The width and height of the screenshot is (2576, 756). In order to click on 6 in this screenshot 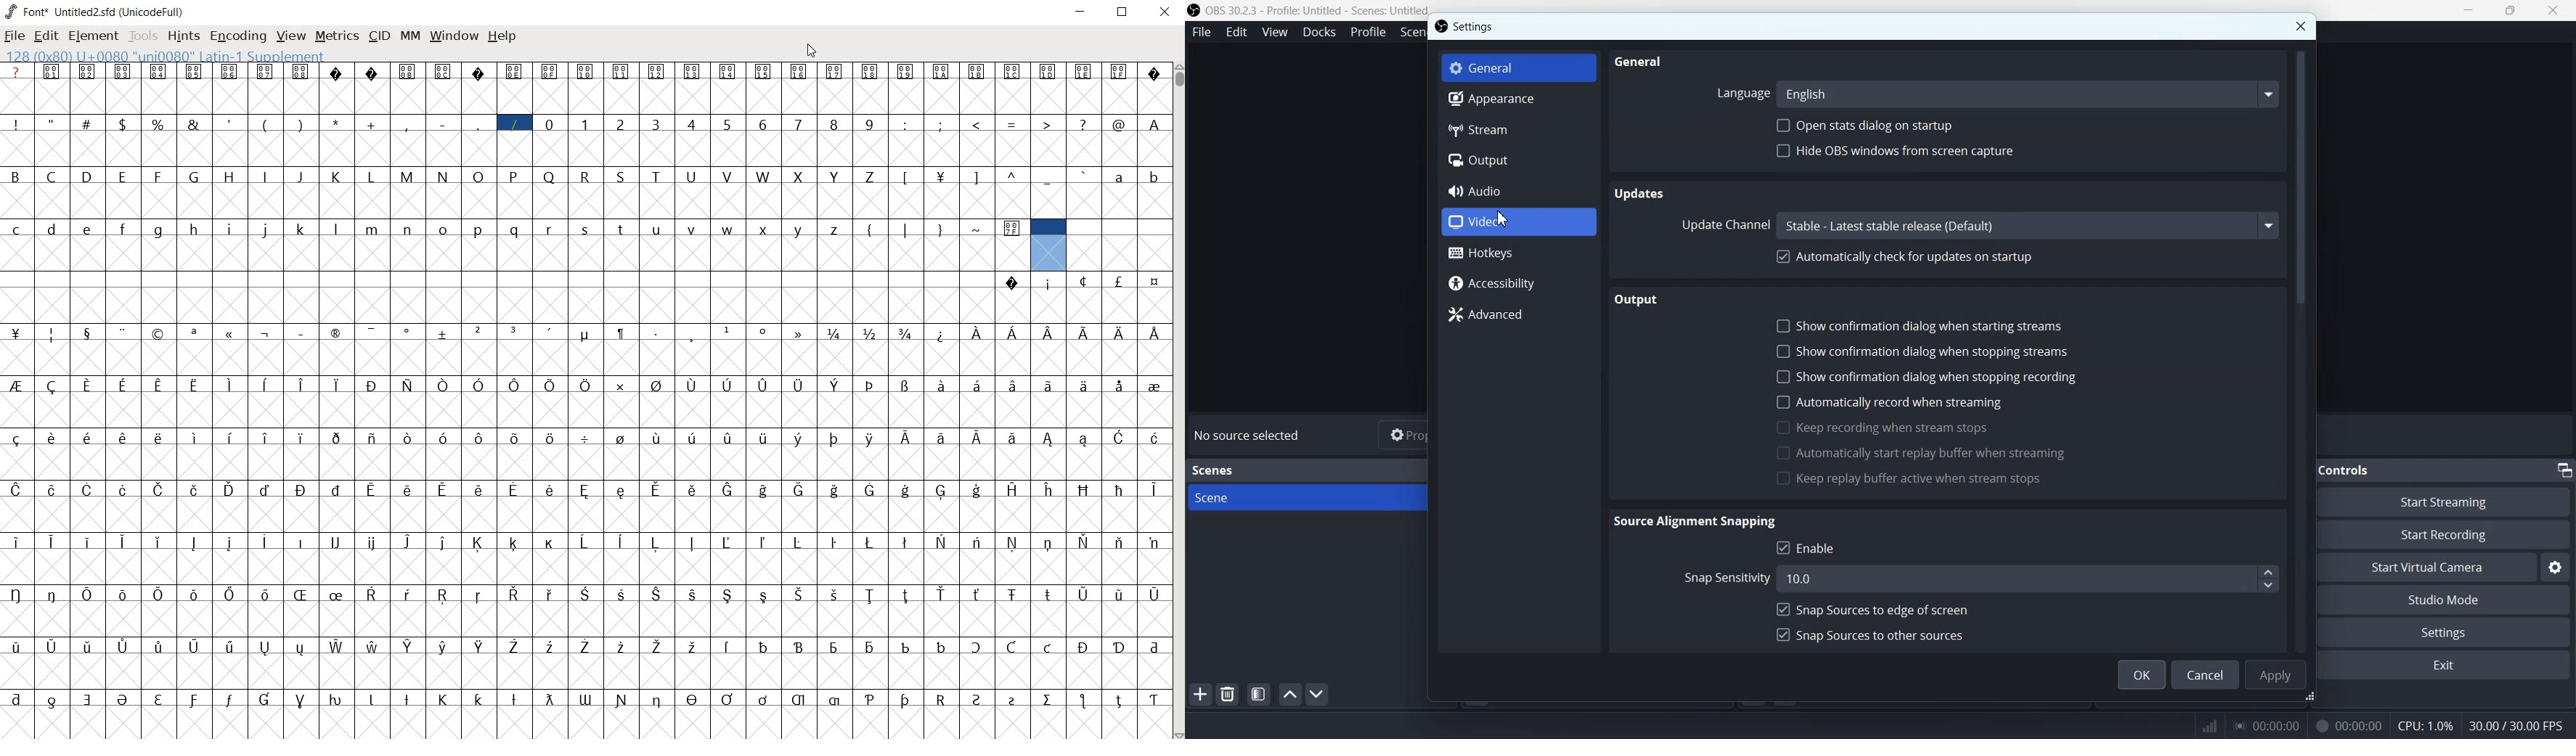, I will do `click(764, 124)`.